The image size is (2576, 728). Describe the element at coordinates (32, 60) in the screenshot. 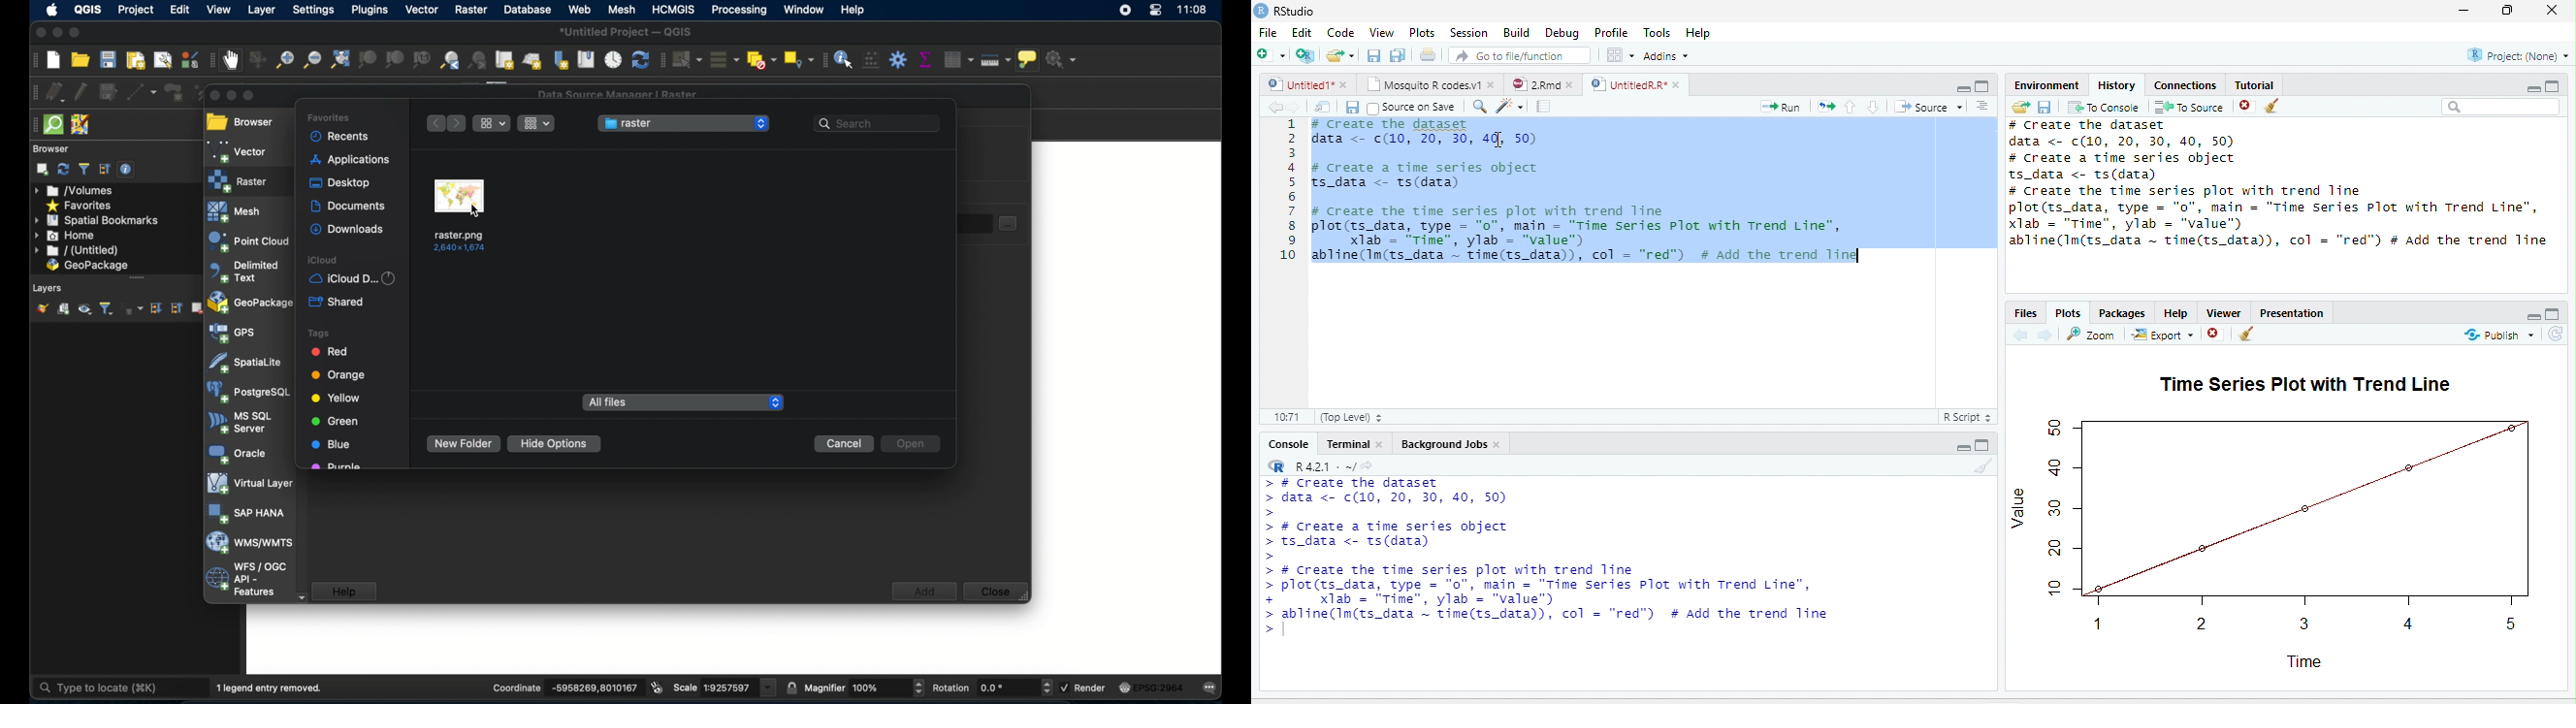

I see `project toolbar` at that location.